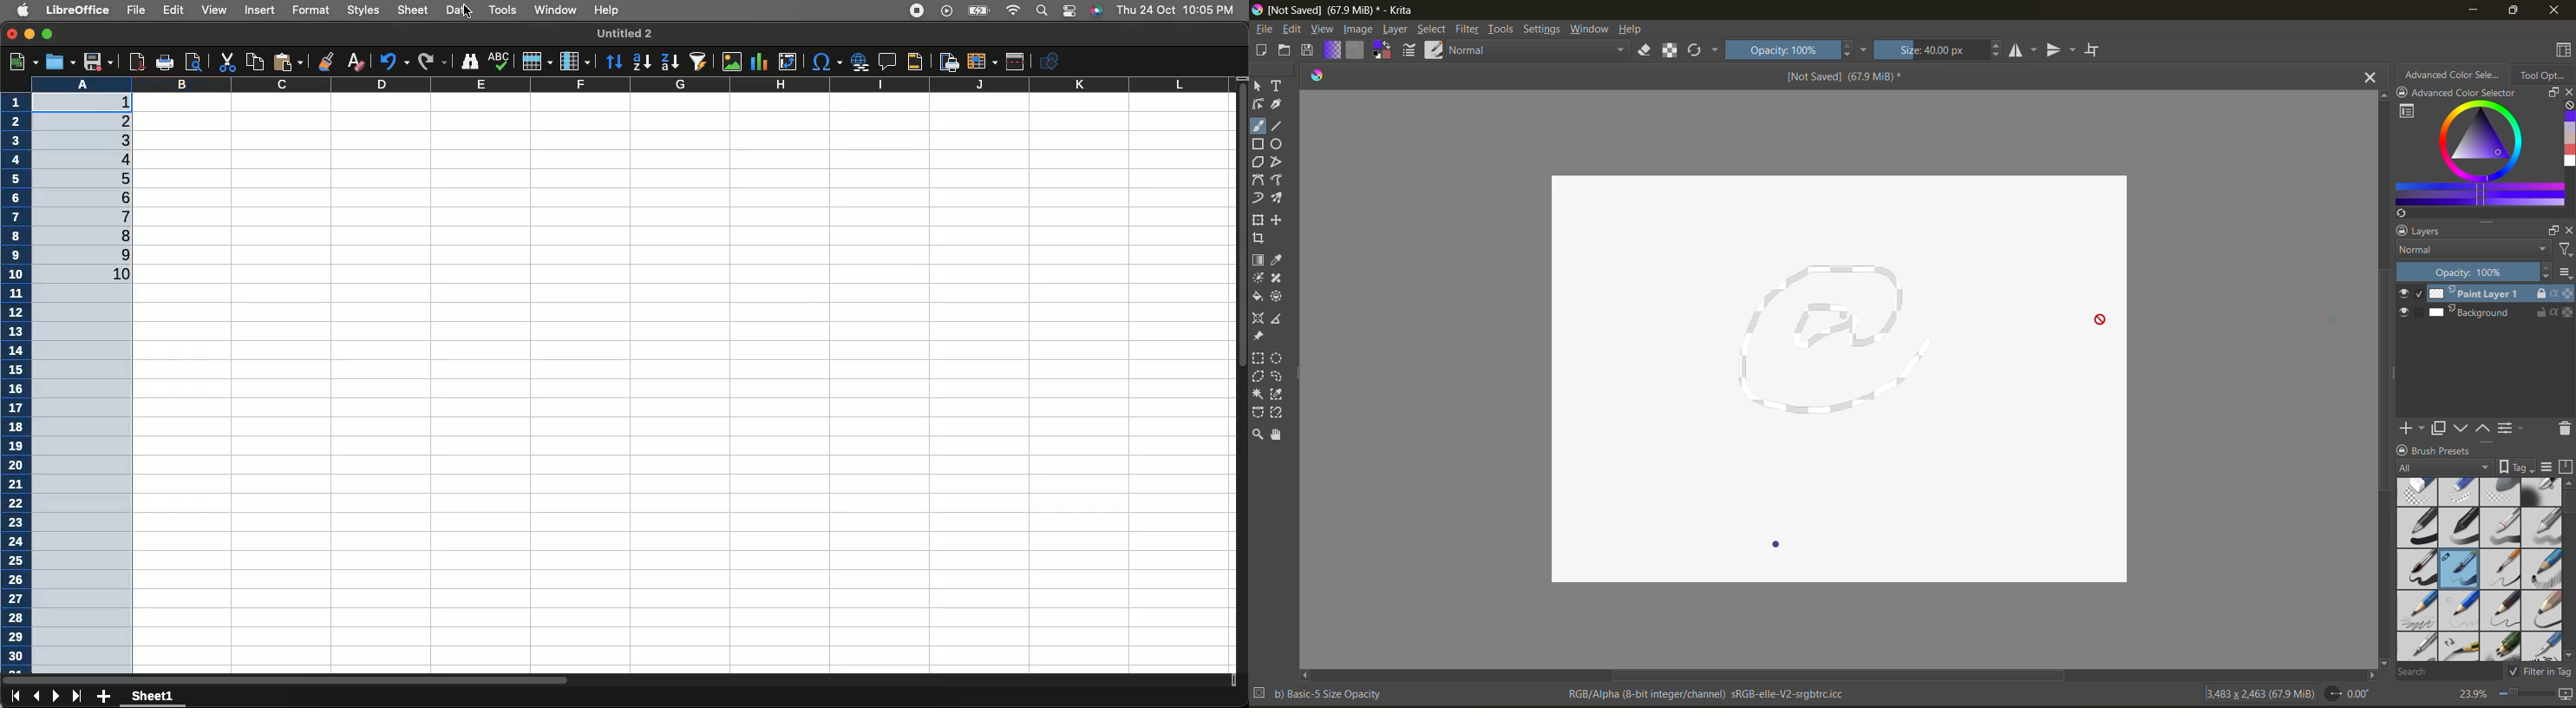 This screenshot has width=2576, height=728. What do you see at coordinates (2412, 429) in the screenshot?
I see `create` at bounding box center [2412, 429].